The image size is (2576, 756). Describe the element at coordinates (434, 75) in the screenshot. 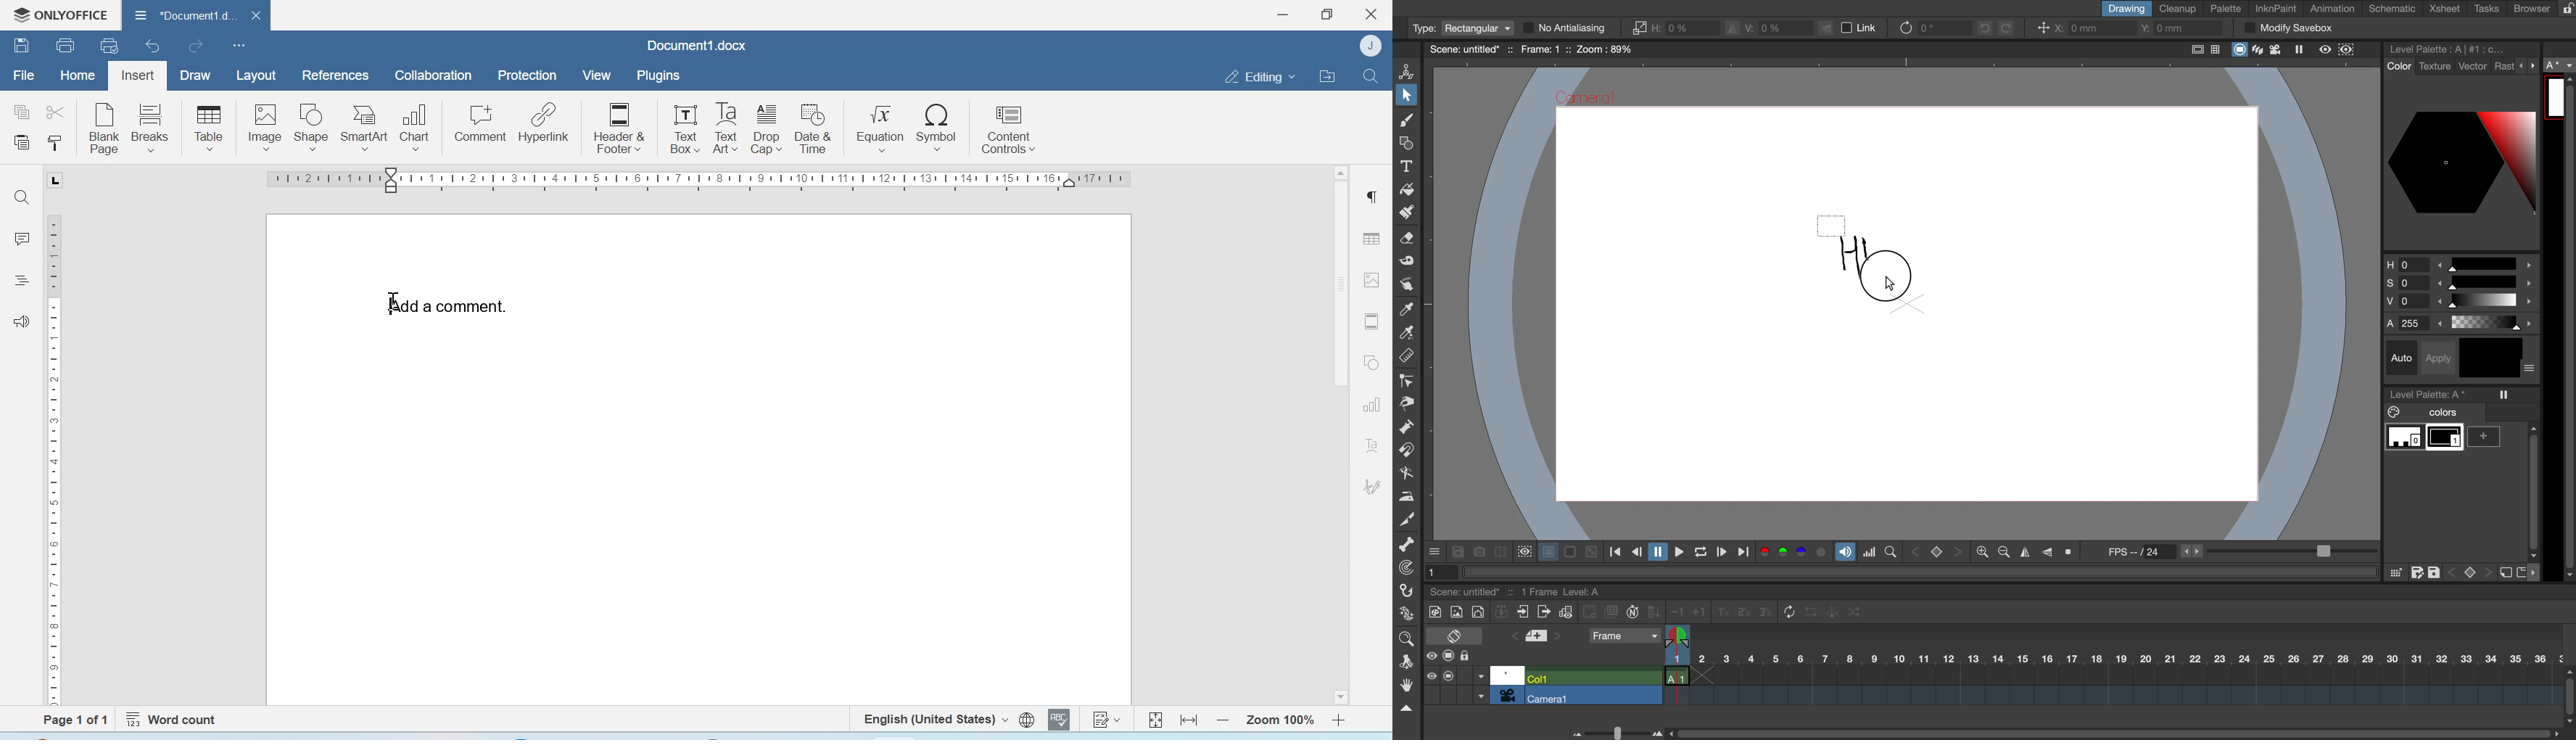

I see `Collaboration` at that location.